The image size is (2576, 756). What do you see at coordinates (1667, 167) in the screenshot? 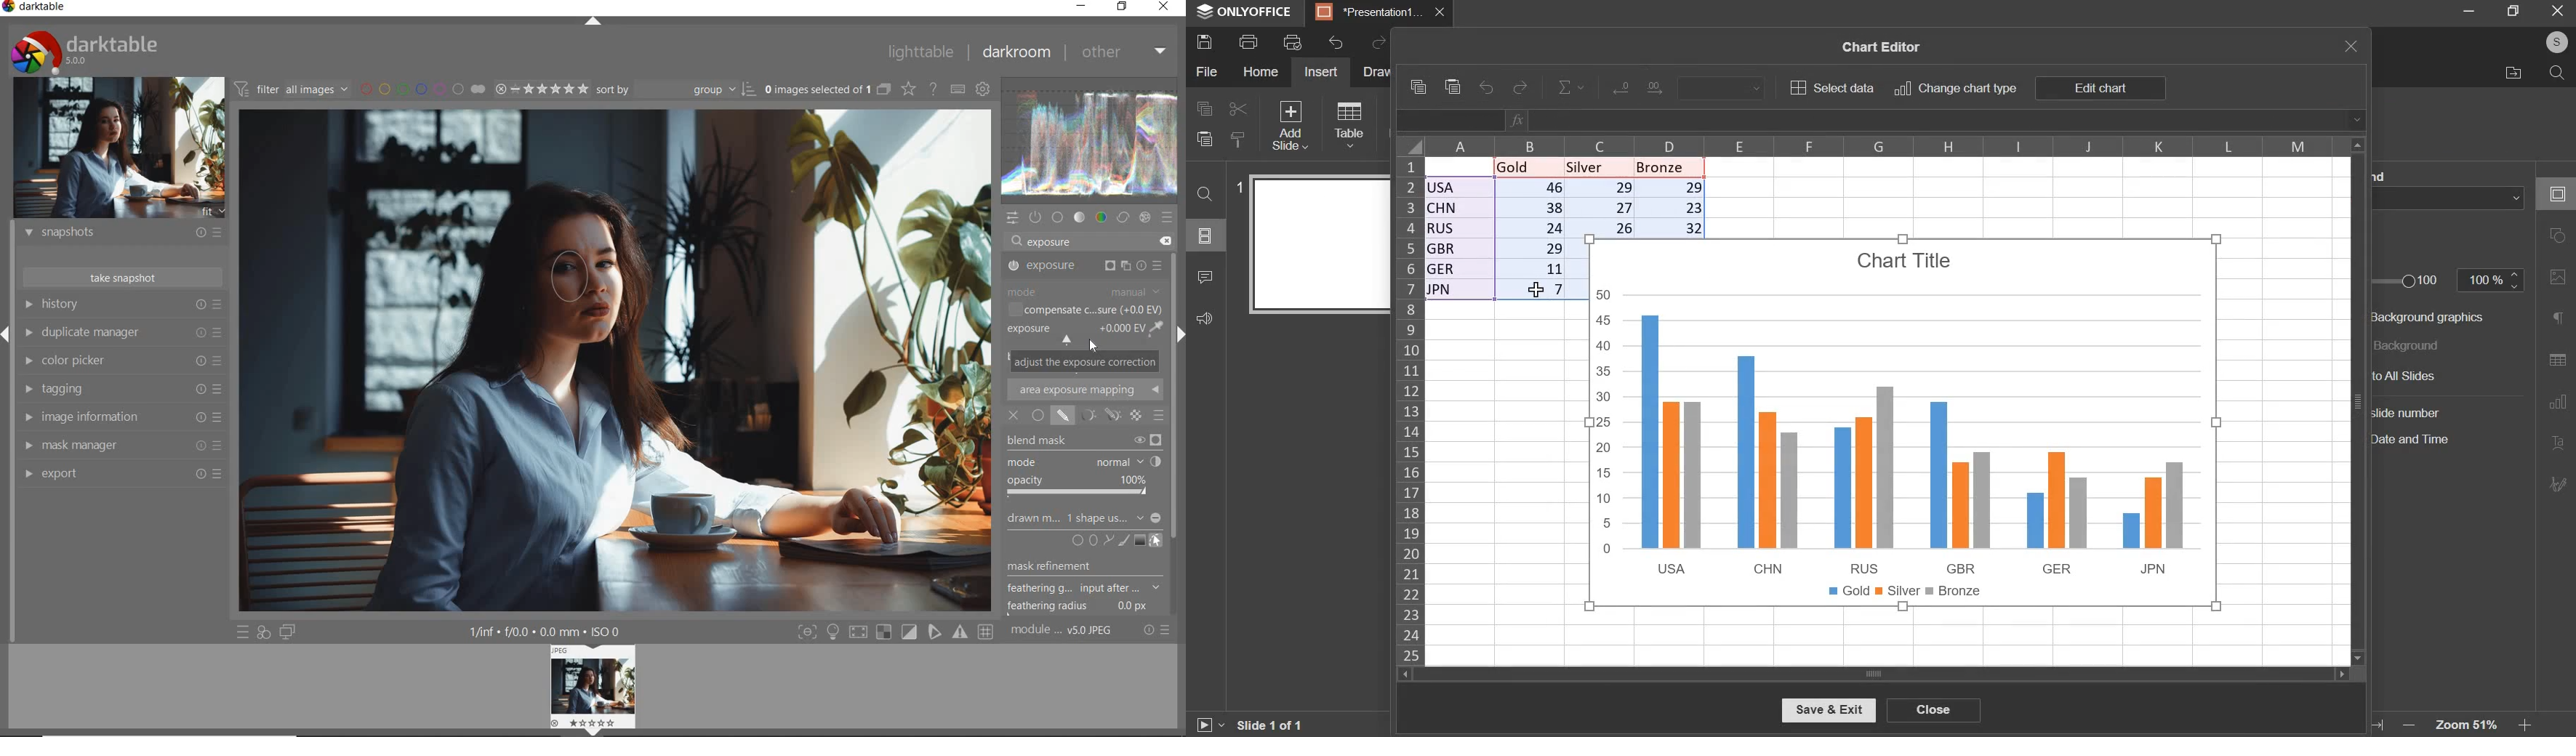
I see `bronze` at bounding box center [1667, 167].